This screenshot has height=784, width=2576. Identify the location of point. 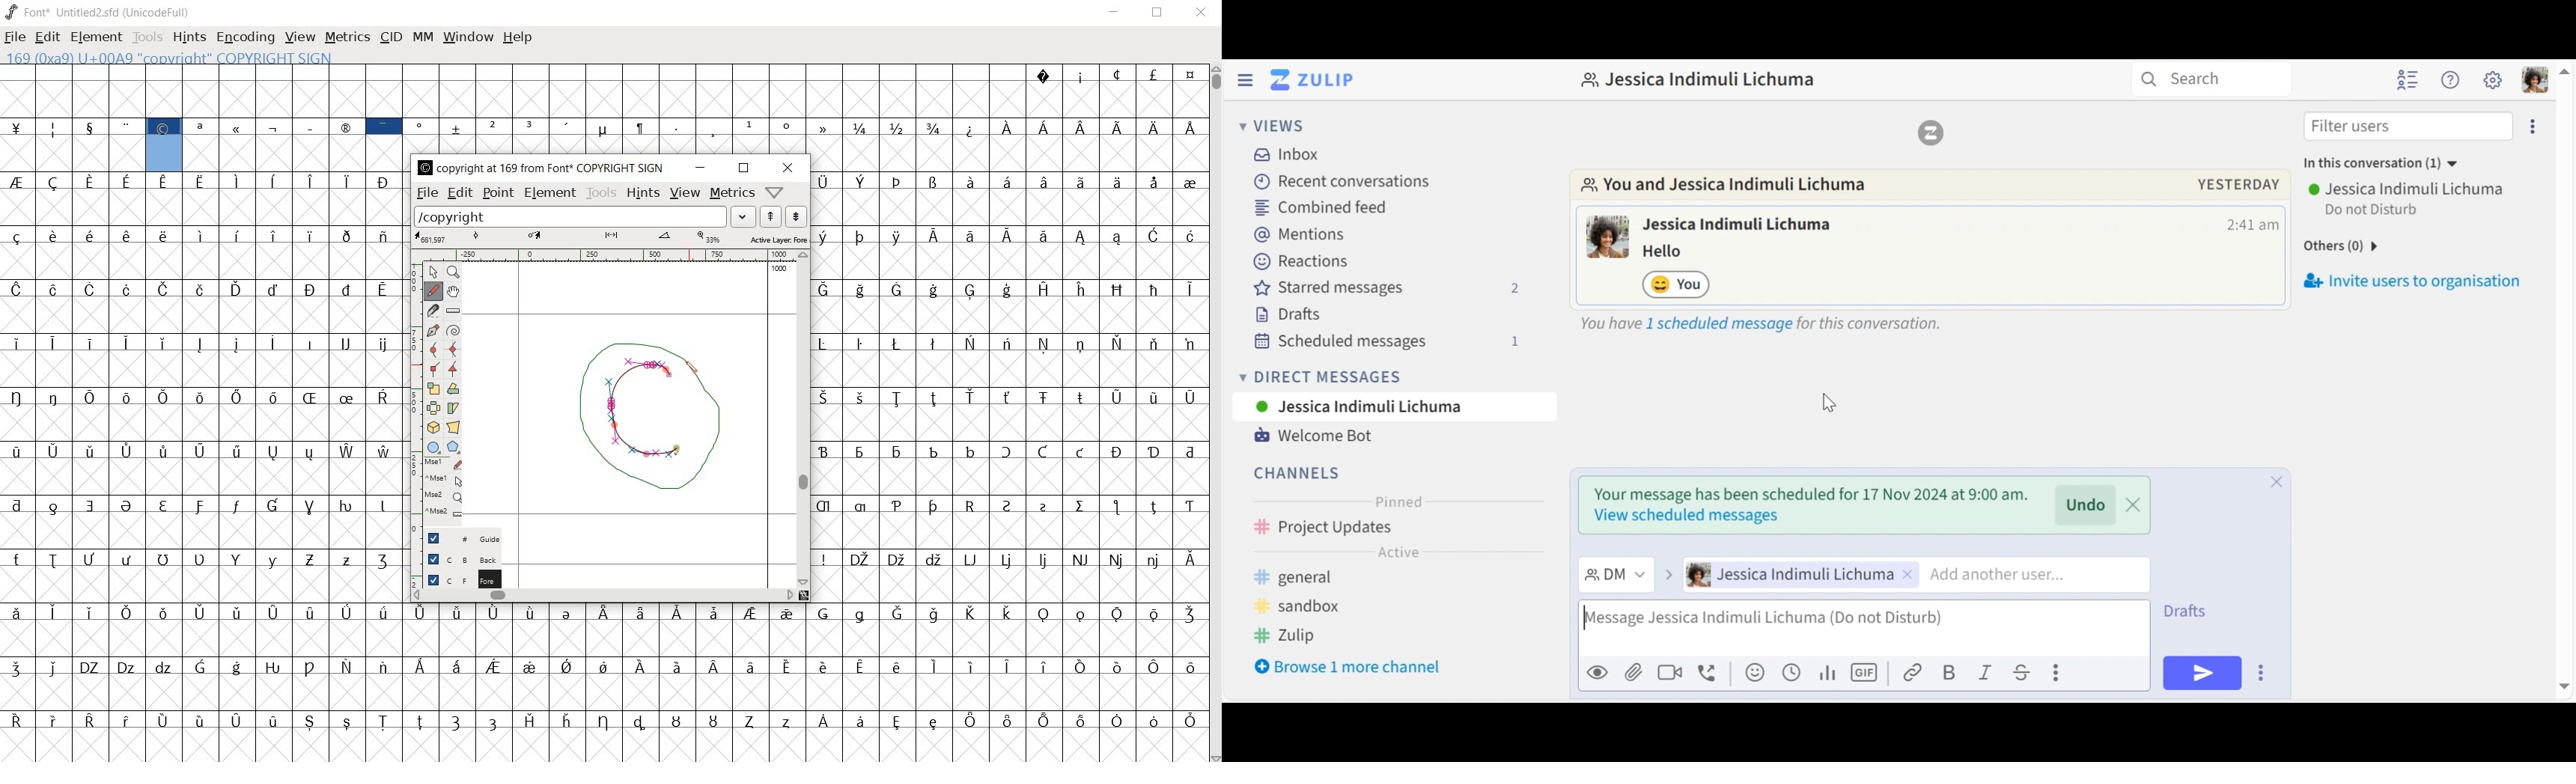
(497, 193).